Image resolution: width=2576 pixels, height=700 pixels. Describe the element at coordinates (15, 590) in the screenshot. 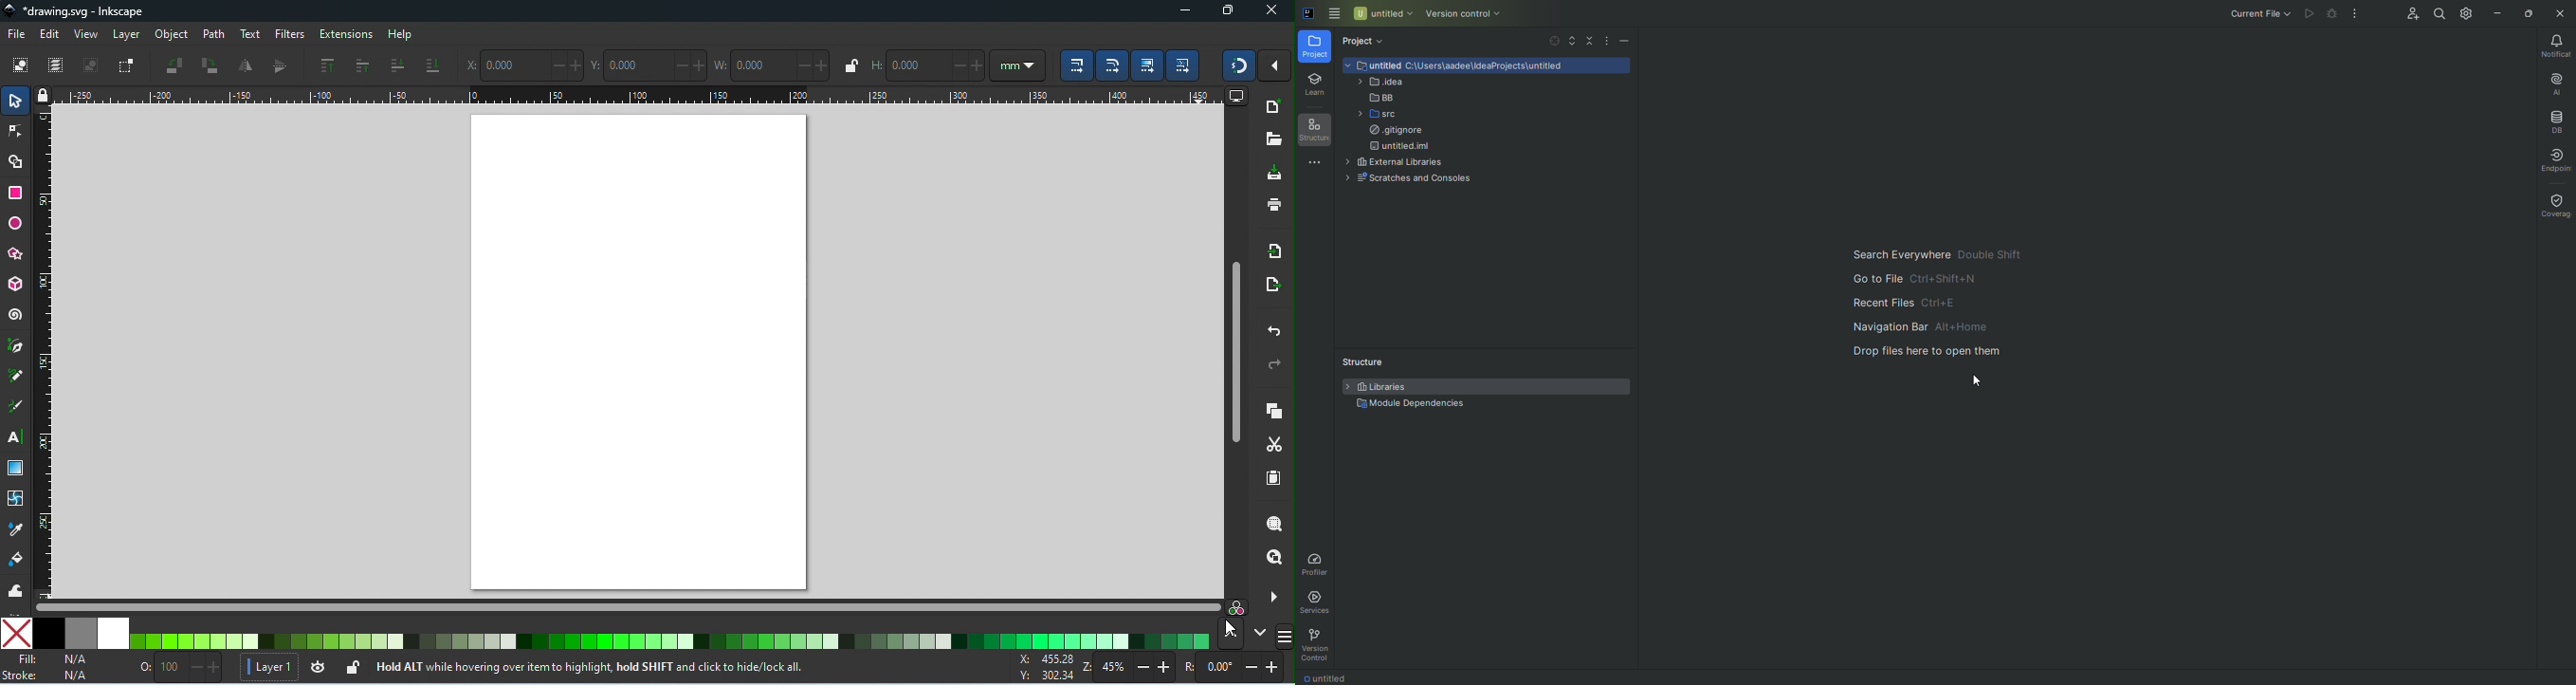

I see `tweak` at that location.